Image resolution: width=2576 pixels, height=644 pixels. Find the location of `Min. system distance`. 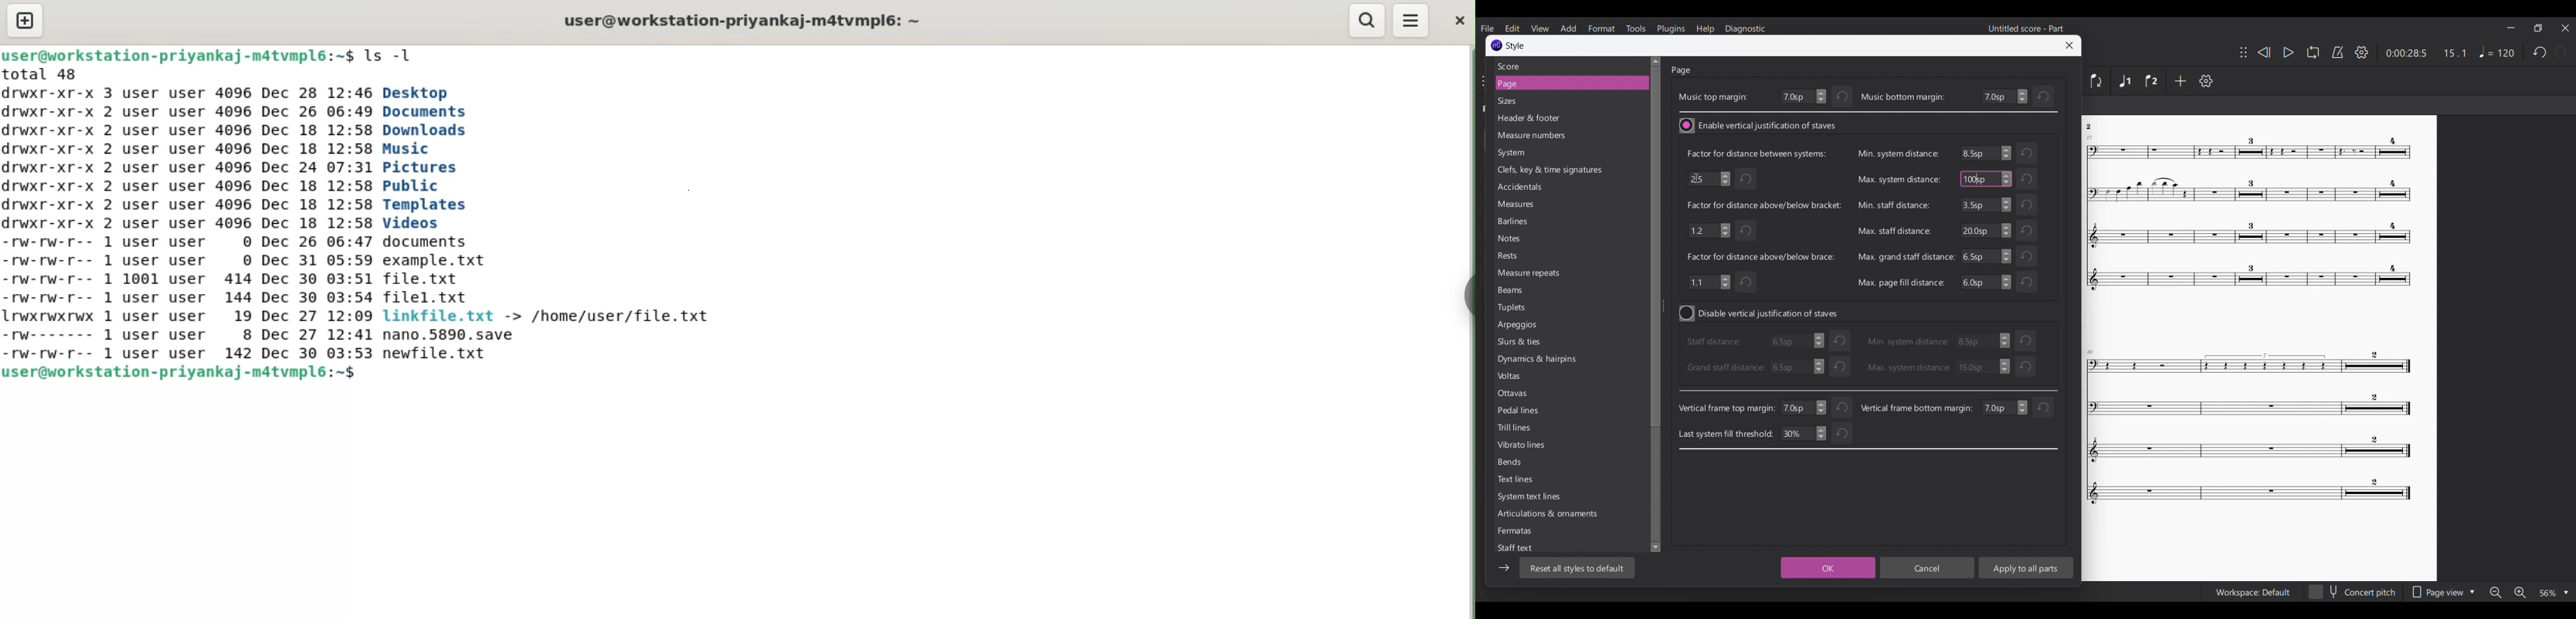

Min. system distance is located at coordinates (1908, 341).